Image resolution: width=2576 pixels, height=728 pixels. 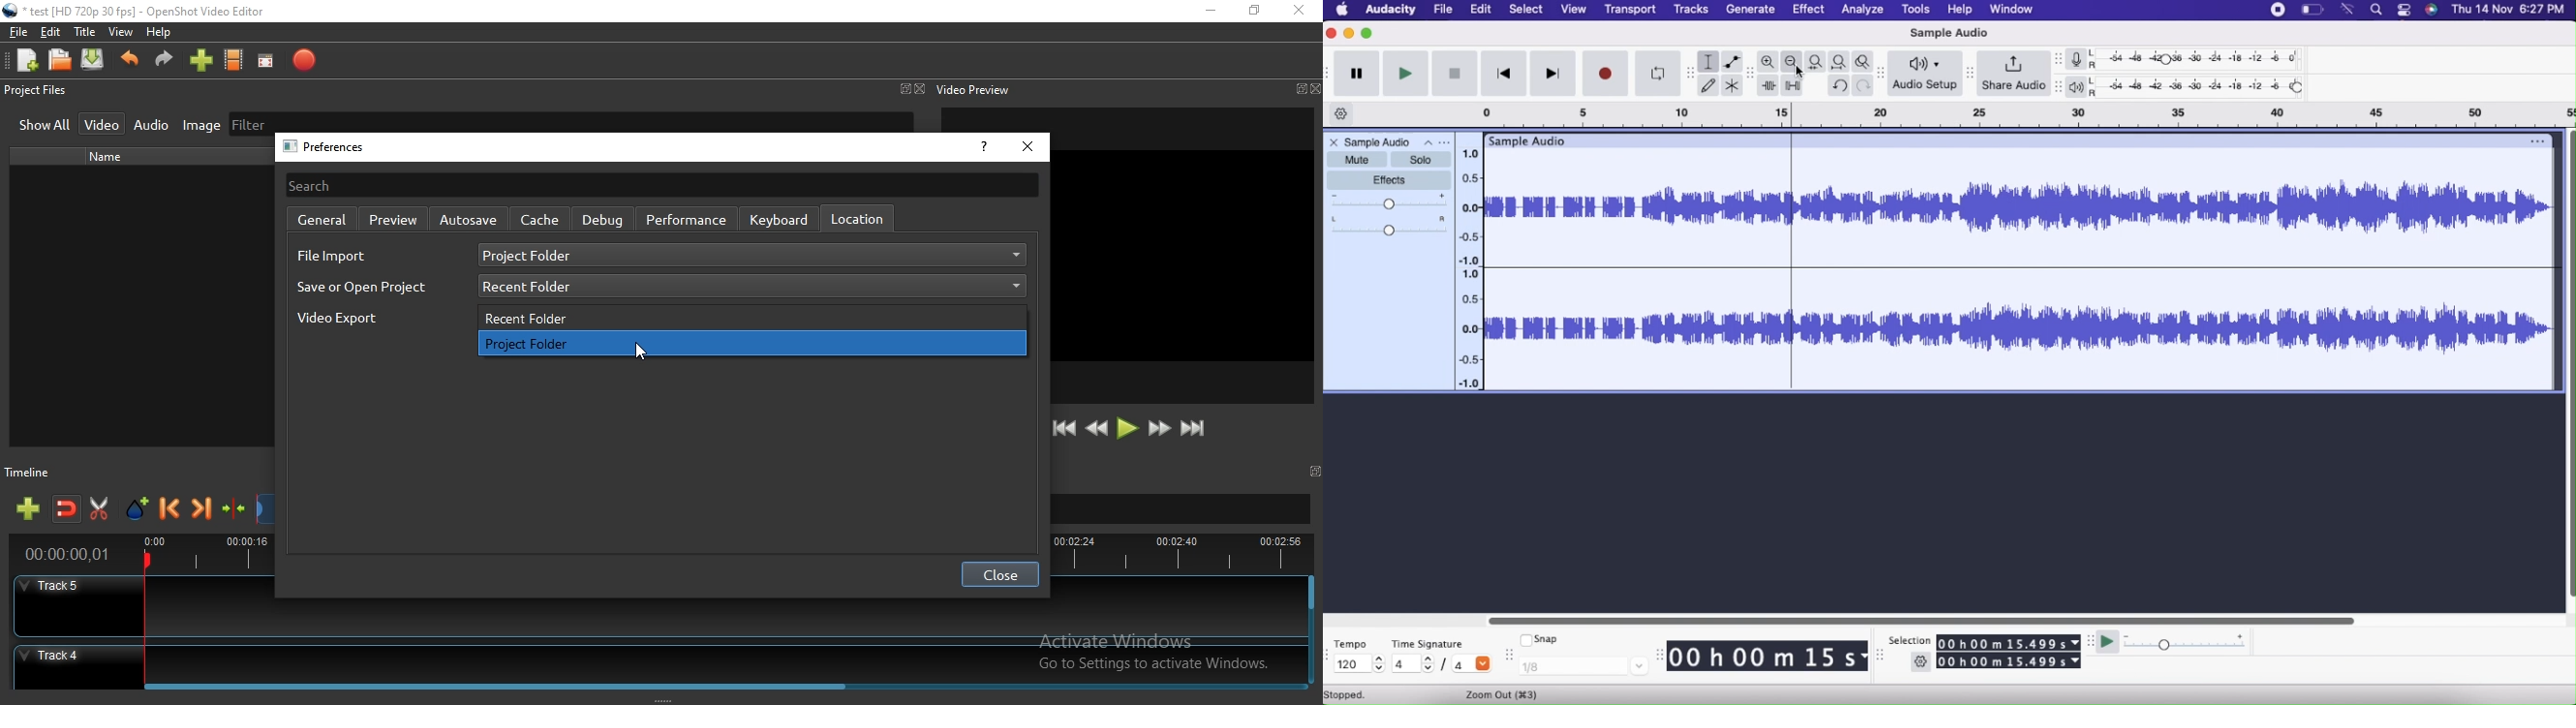 What do you see at coordinates (2351, 10) in the screenshot?
I see `wifi` at bounding box center [2351, 10].